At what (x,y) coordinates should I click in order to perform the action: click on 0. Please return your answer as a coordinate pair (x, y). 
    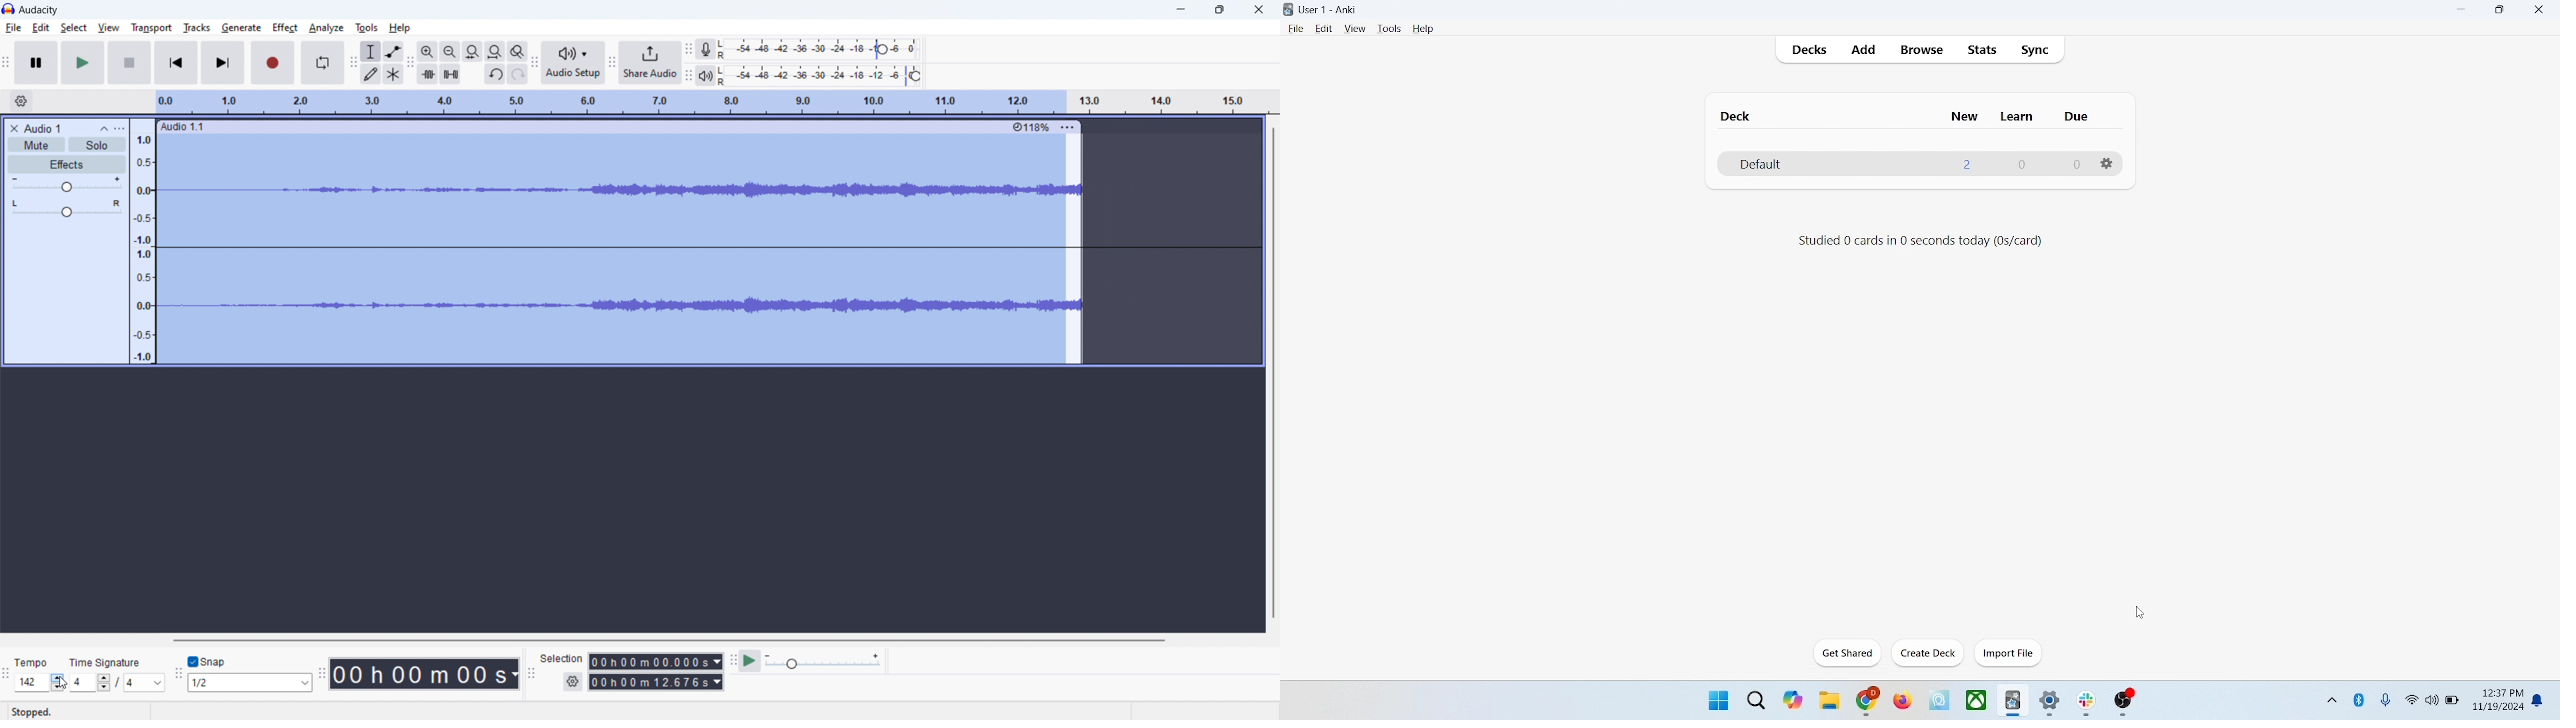
    Looking at the image, I should click on (2076, 165).